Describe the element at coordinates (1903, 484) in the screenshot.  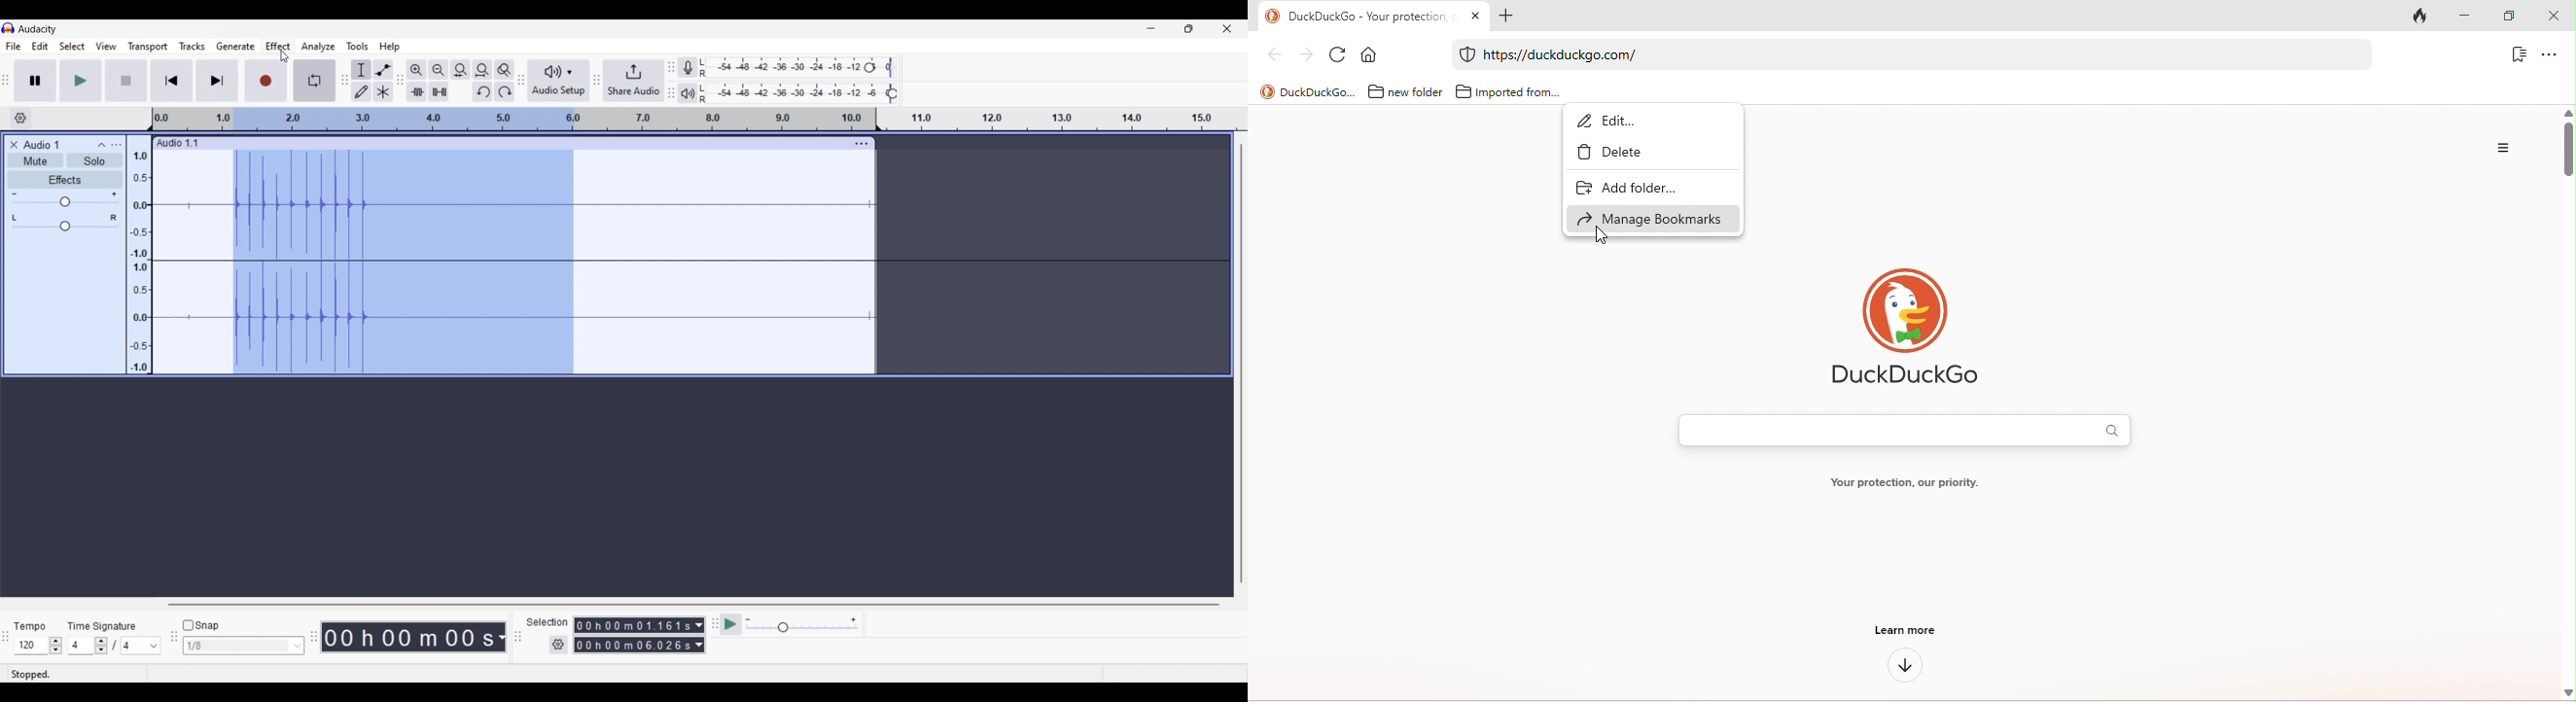
I see `your protection, our priority` at that location.